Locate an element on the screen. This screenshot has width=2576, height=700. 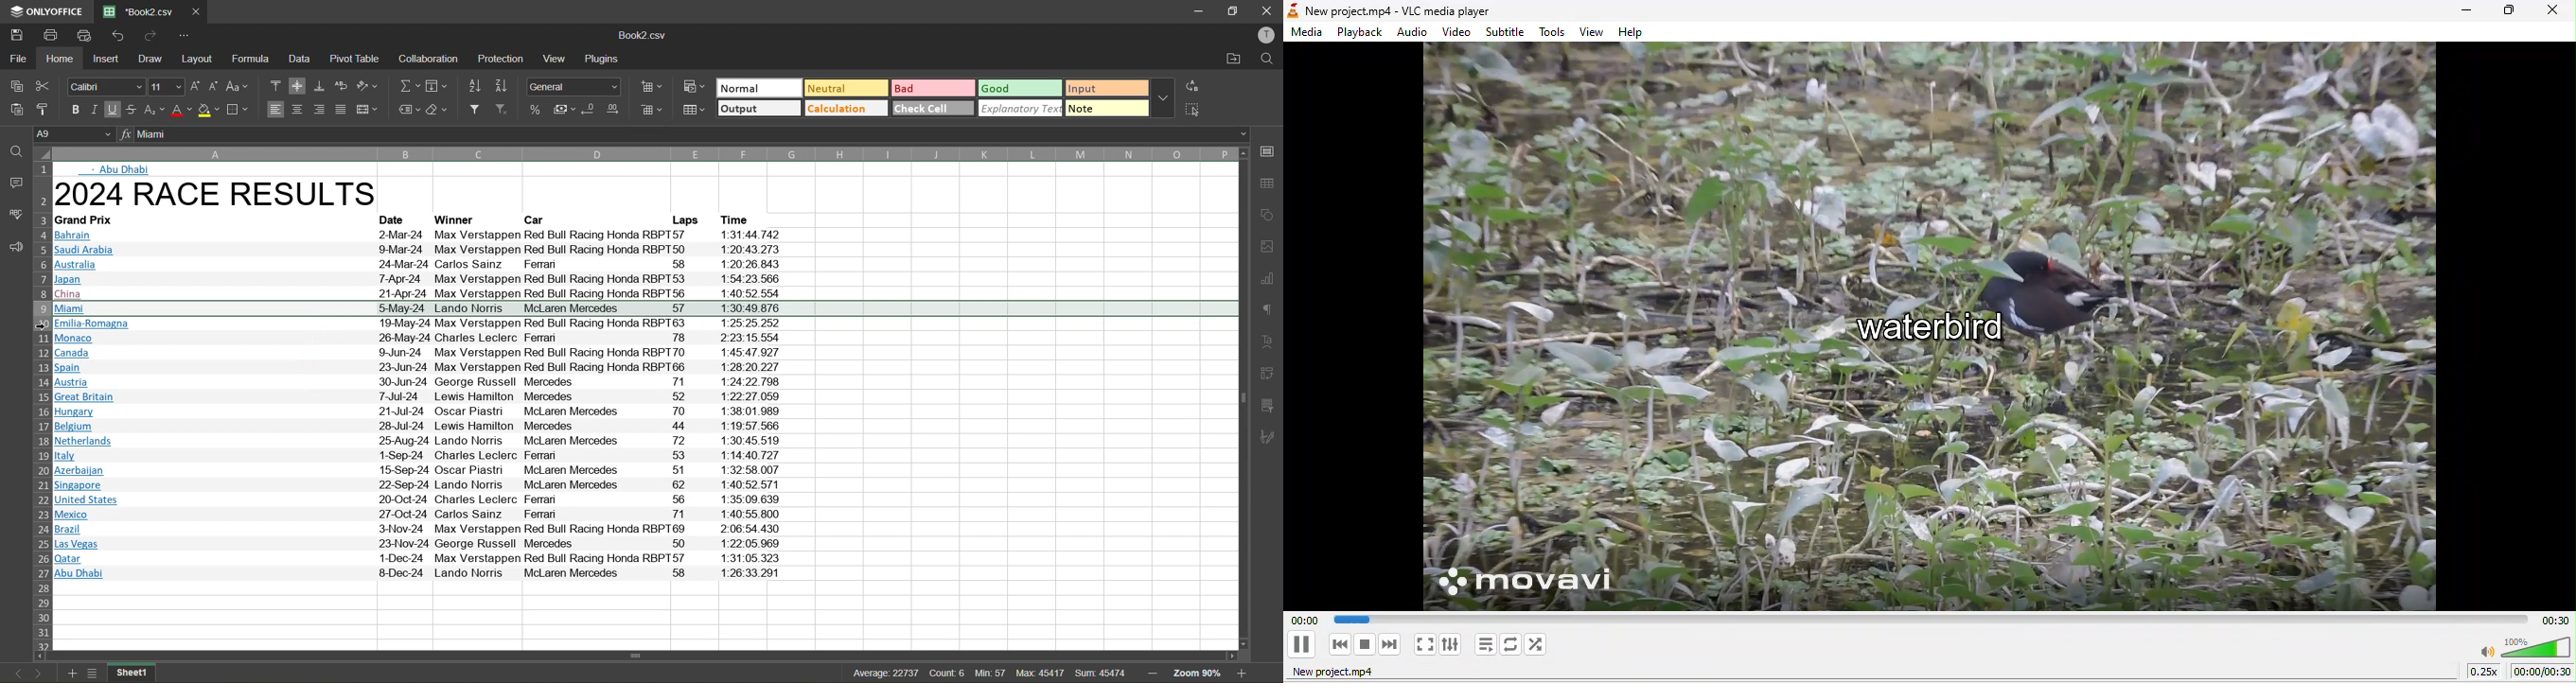
protection is located at coordinates (502, 59).